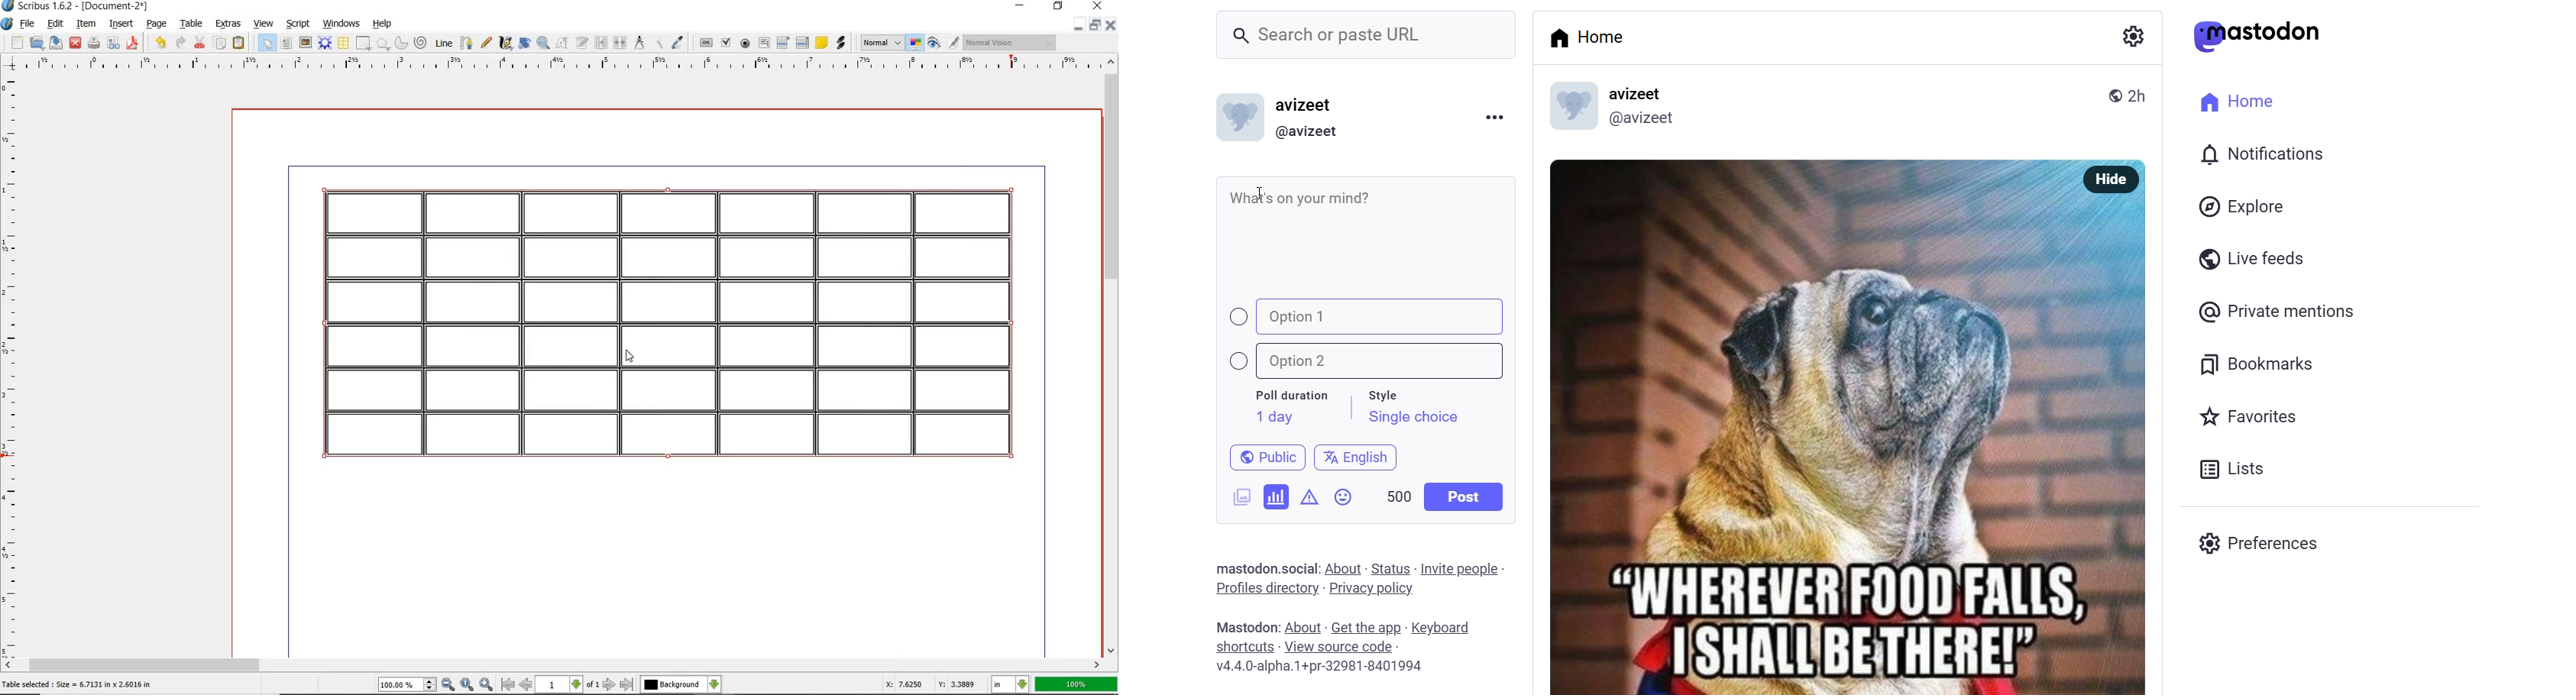 The image size is (2576, 700). What do you see at coordinates (2260, 156) in the screenshot?
I see `notification` at bounding box center [2260, 156].